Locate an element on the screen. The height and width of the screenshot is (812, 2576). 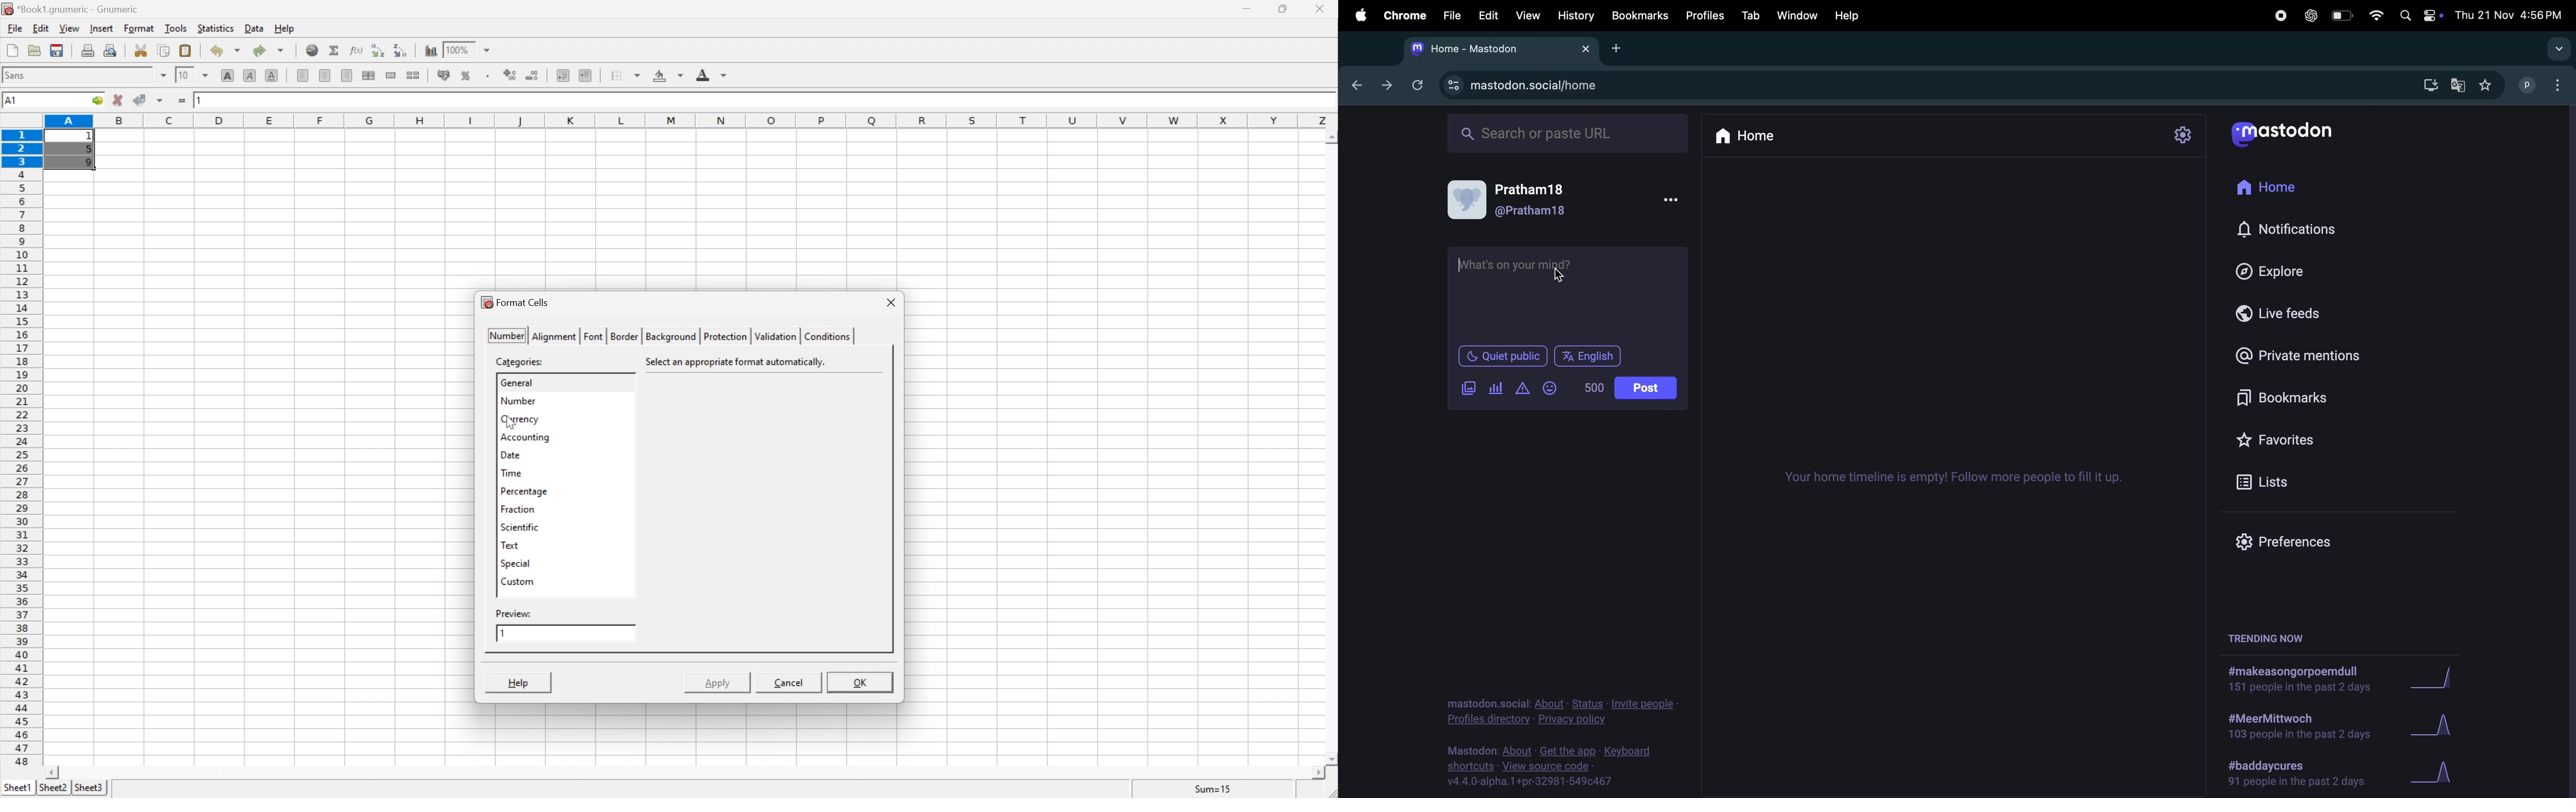
fraction is located at coordinates (517, 508).